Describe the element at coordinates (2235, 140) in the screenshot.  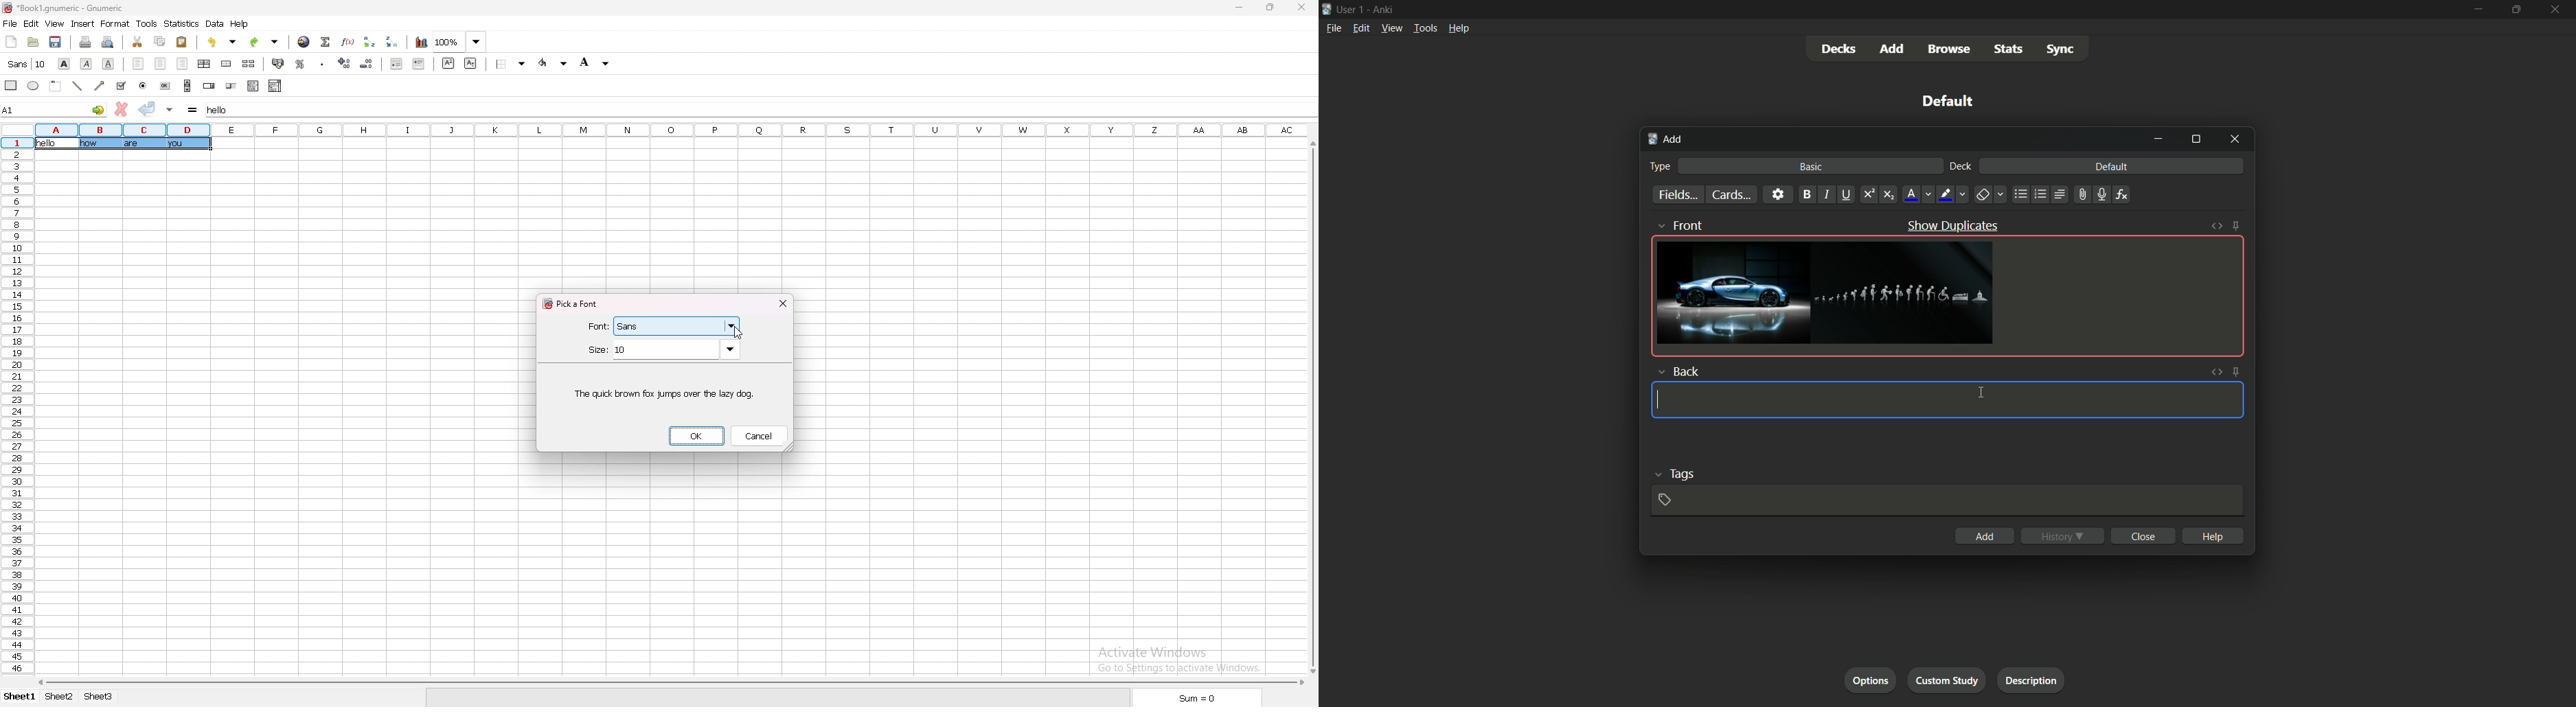
I see `close window` at that location.